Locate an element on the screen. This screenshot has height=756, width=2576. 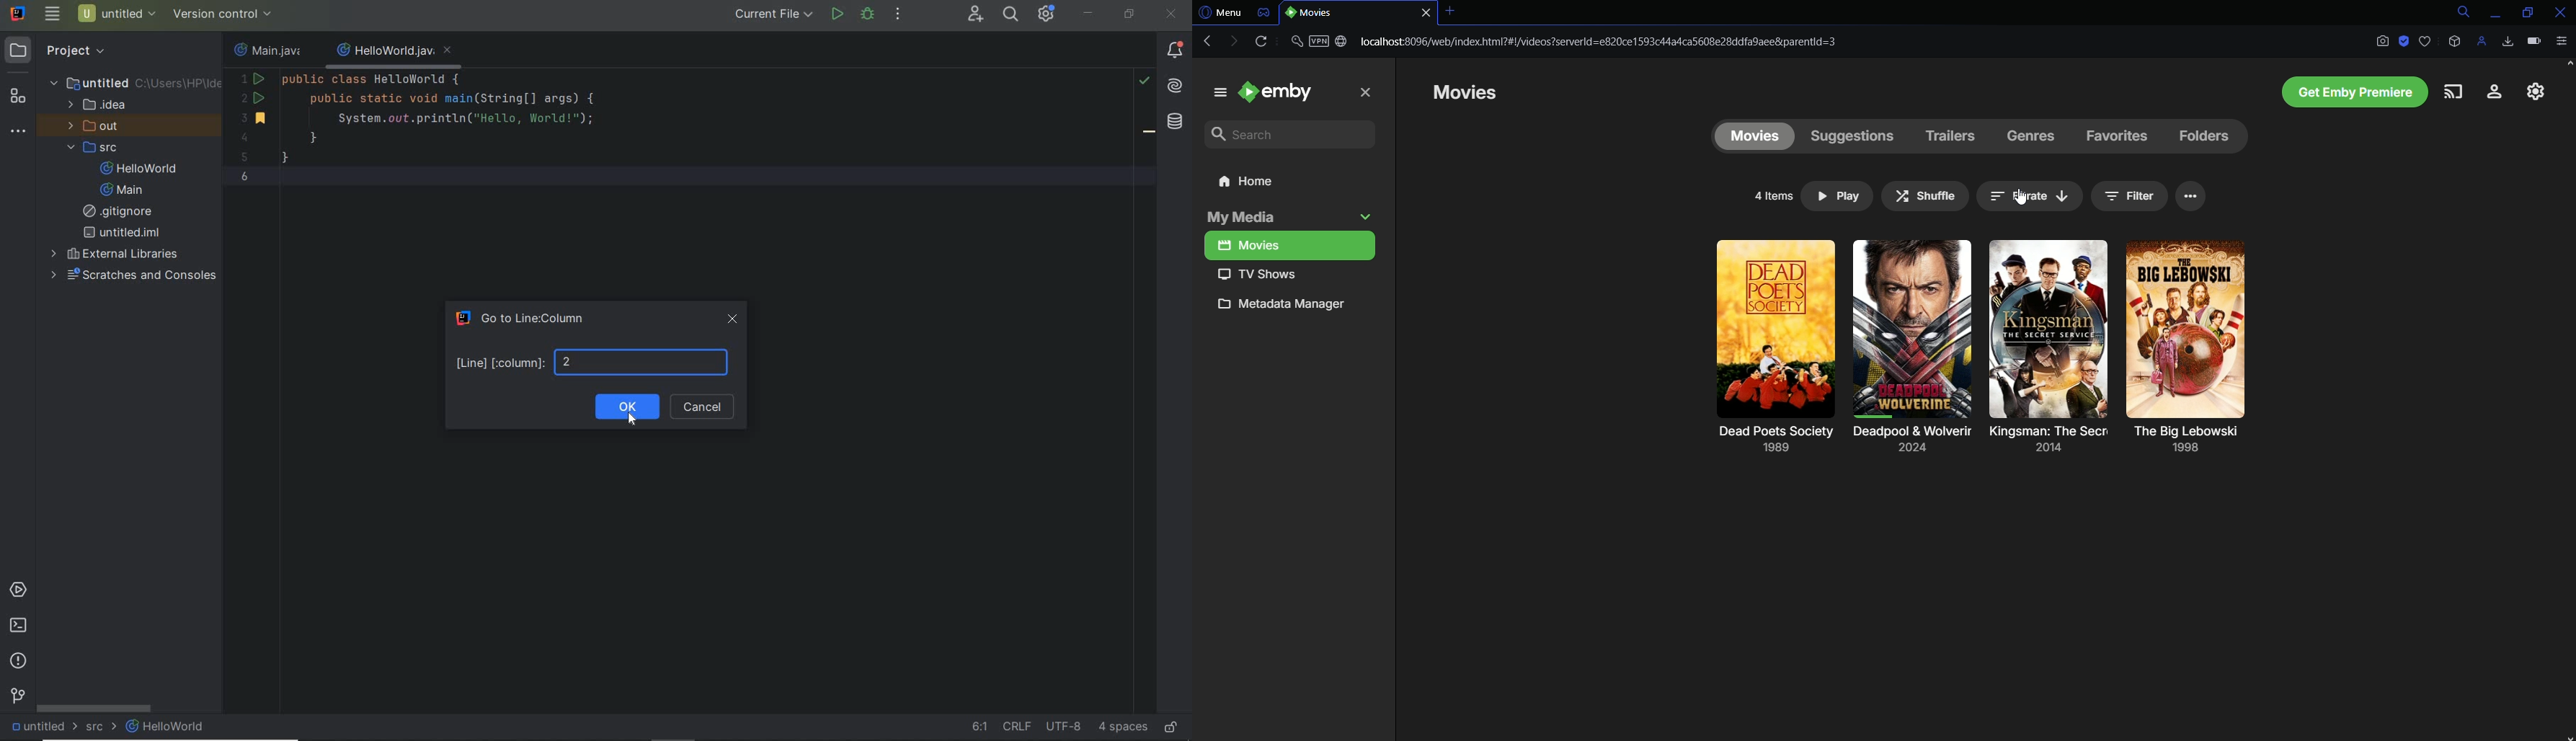
main menu is located at coordinates (53, 13).